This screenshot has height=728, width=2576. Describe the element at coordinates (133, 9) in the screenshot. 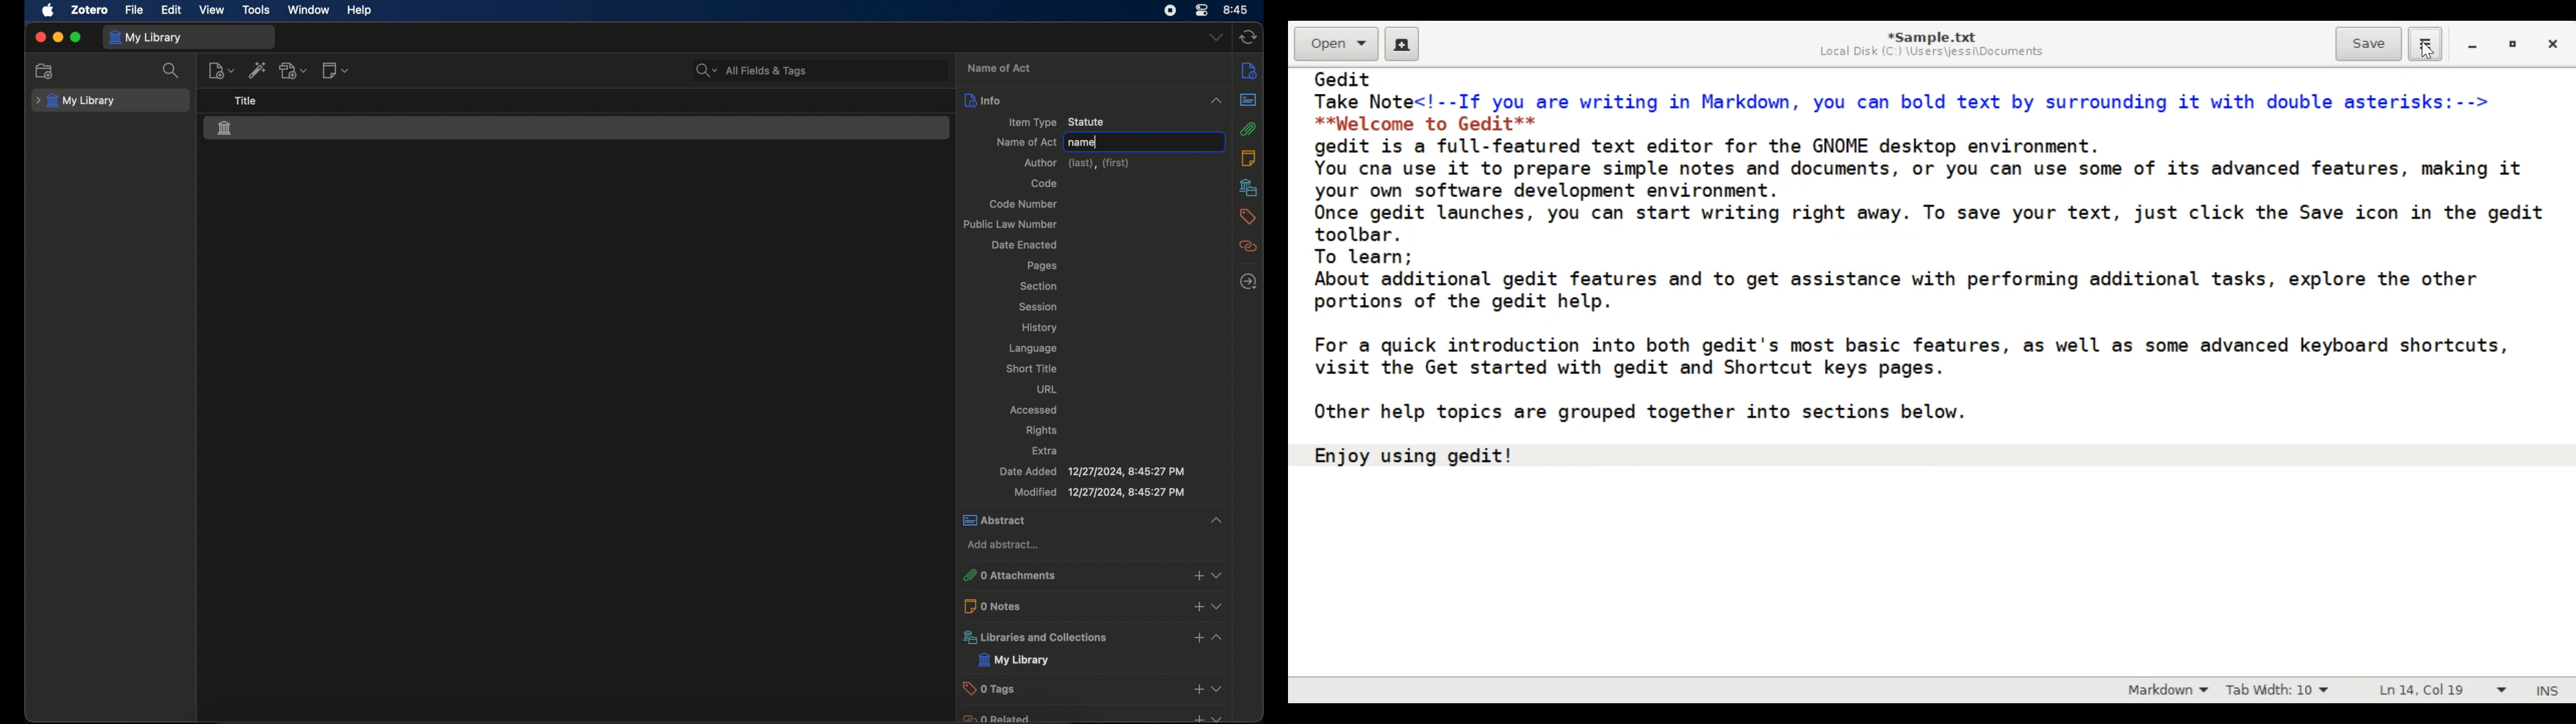

I see `file` at that location.